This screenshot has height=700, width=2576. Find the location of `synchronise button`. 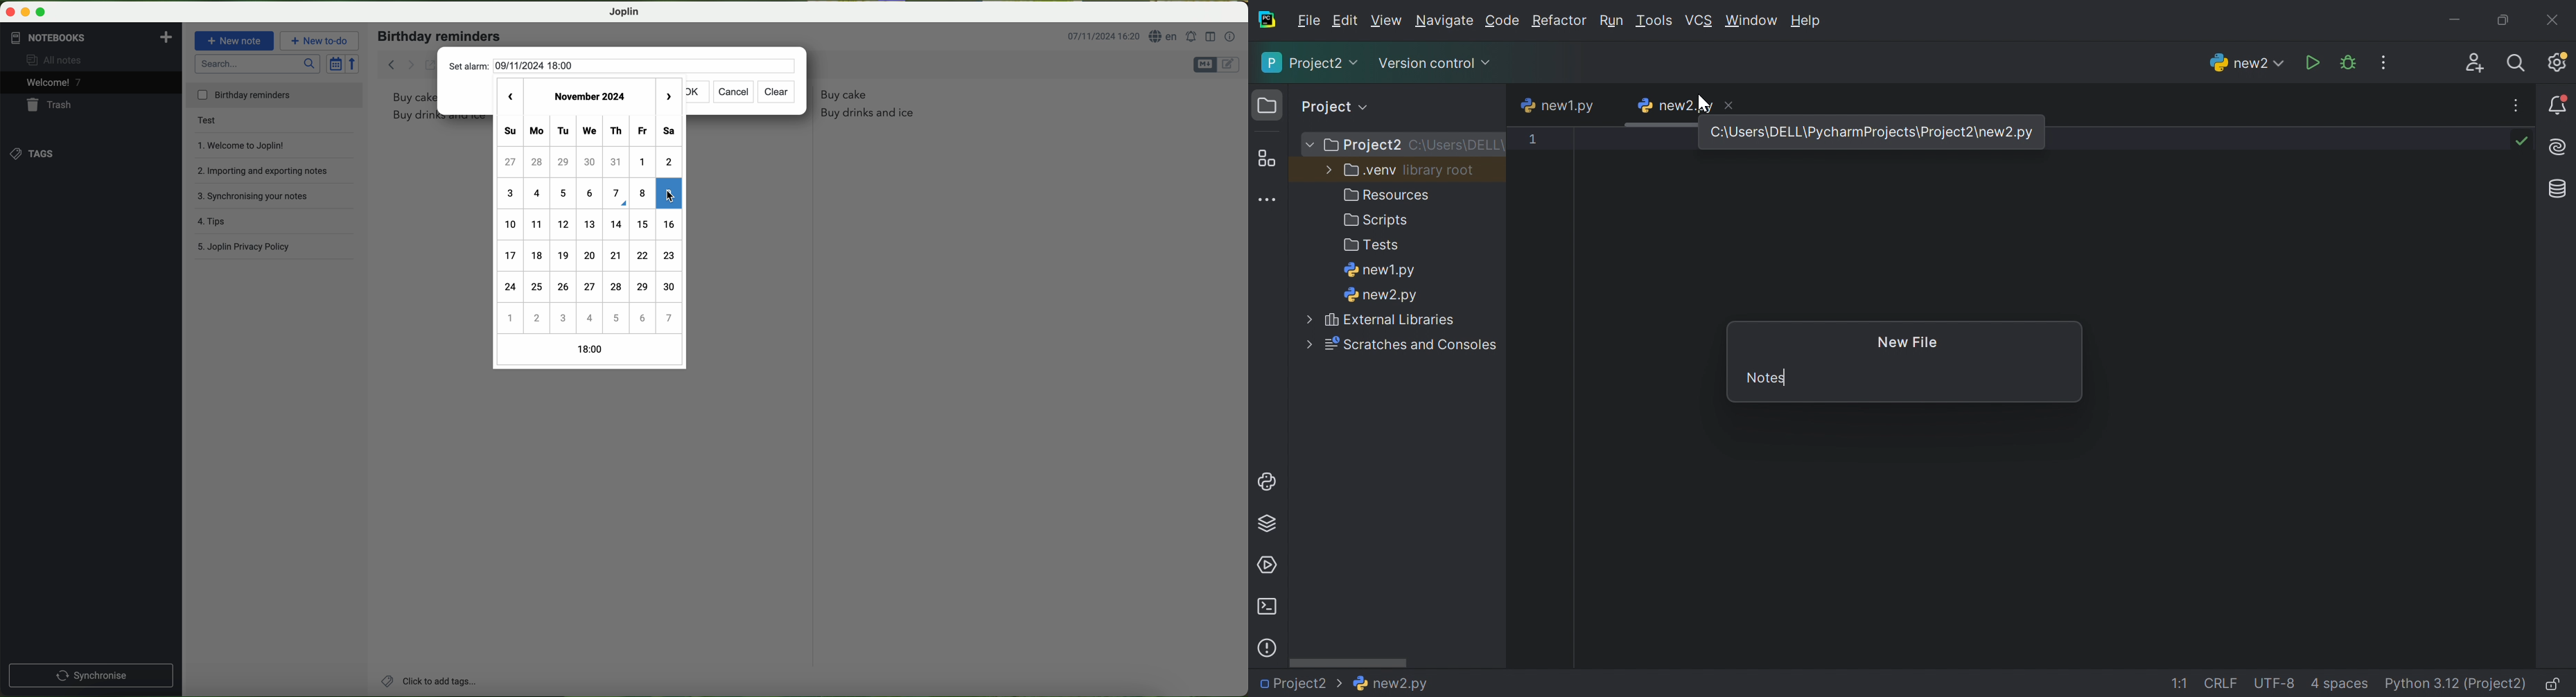

synchronise button is located at coordinates (90, 674).